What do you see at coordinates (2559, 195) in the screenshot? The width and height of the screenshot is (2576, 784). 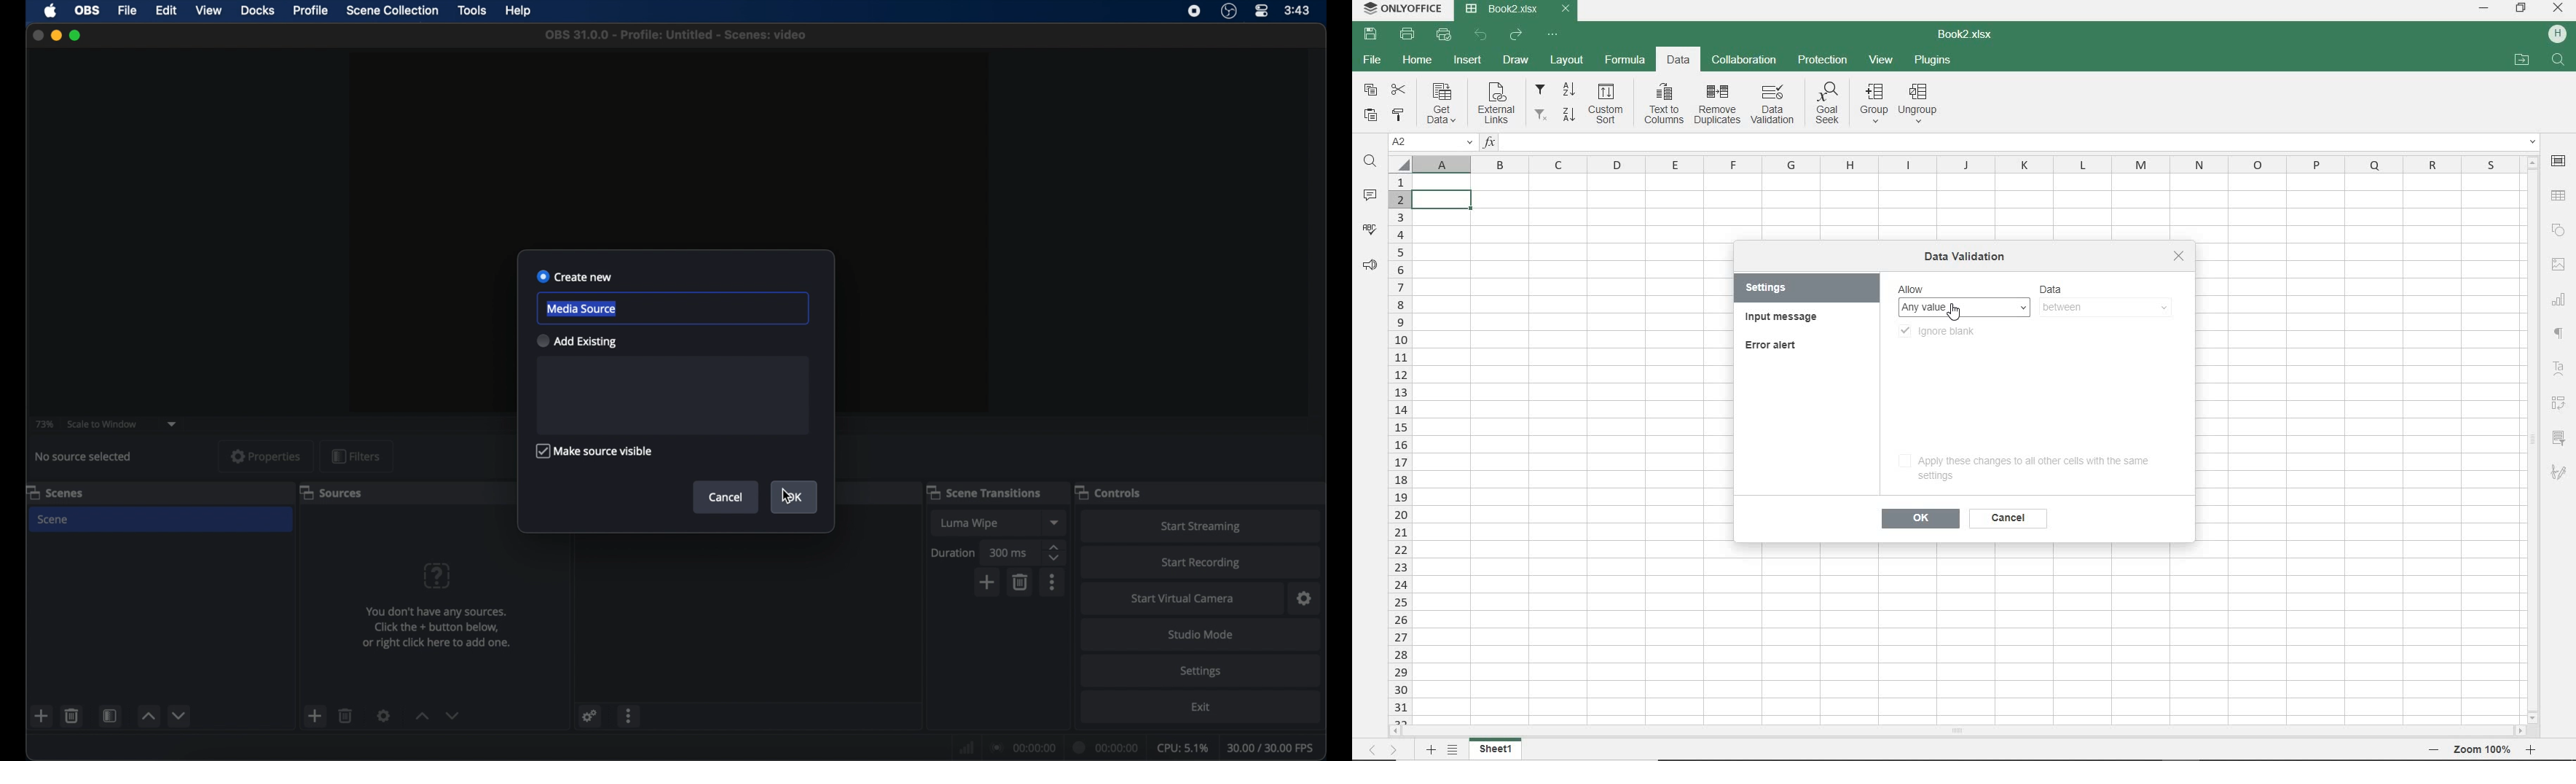 I see `TABLE` at bounding box center [2559, 195].